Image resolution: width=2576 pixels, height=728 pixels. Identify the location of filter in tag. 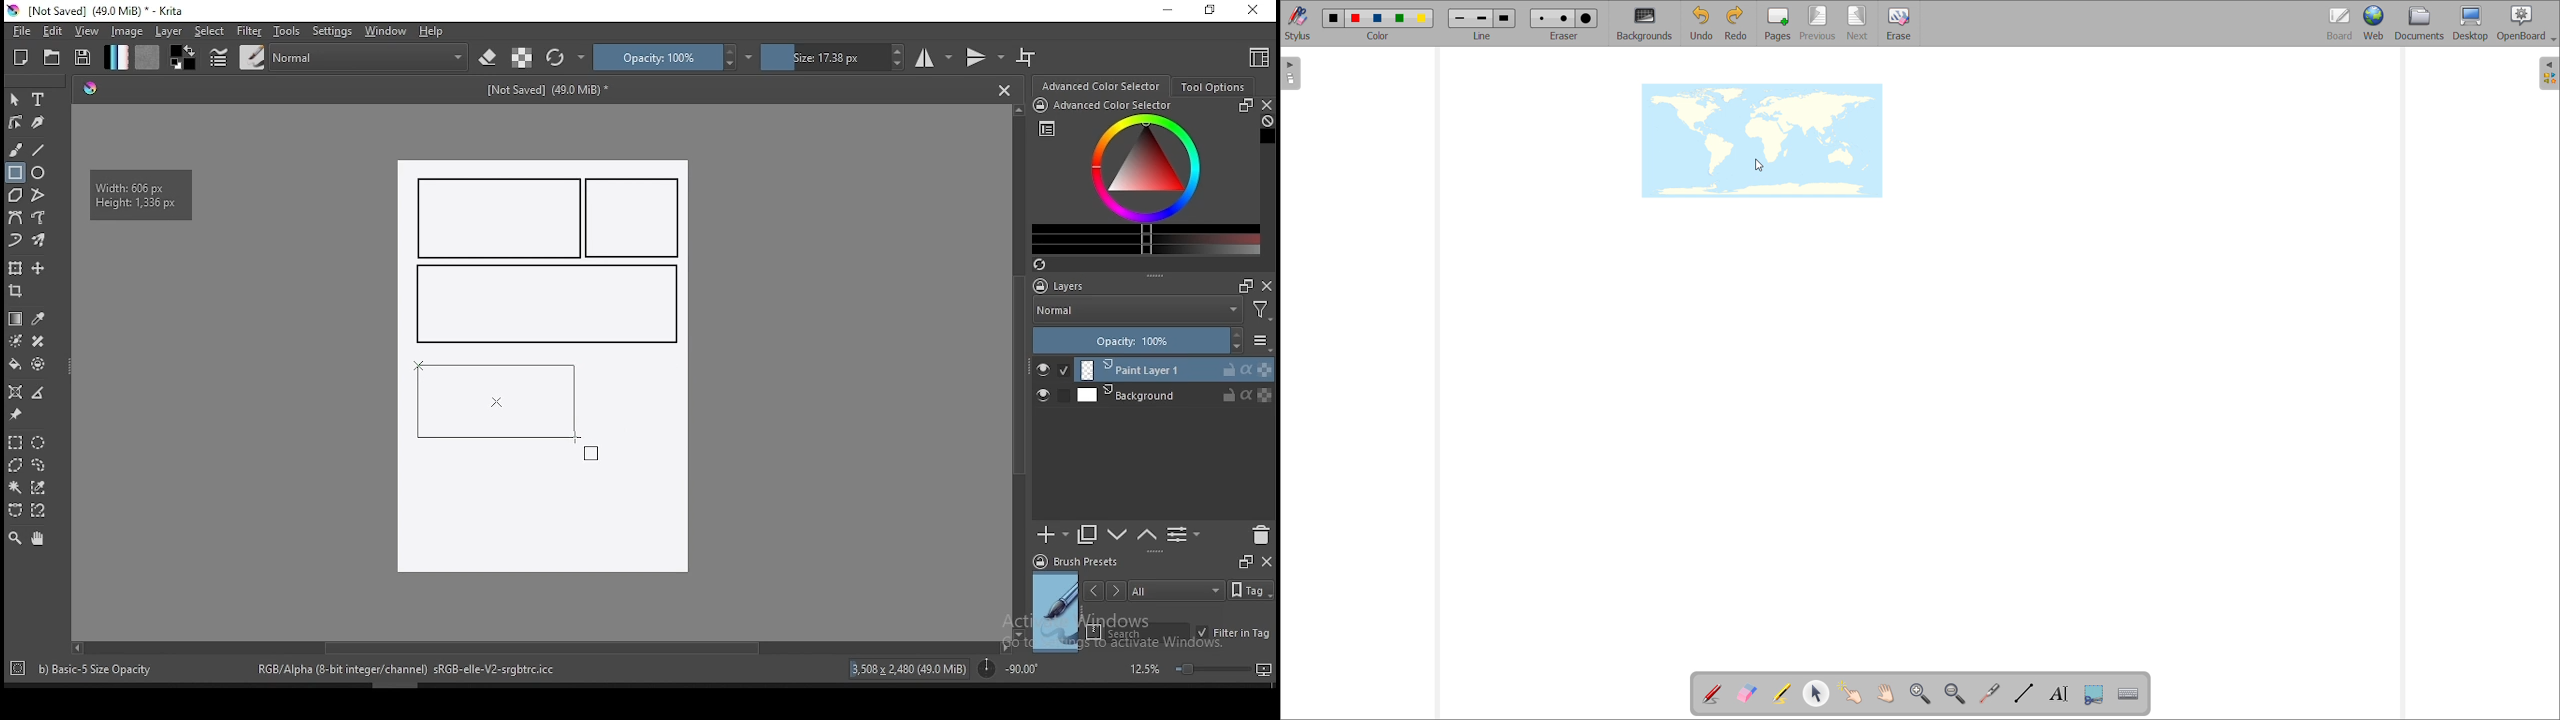
(1233, 634).